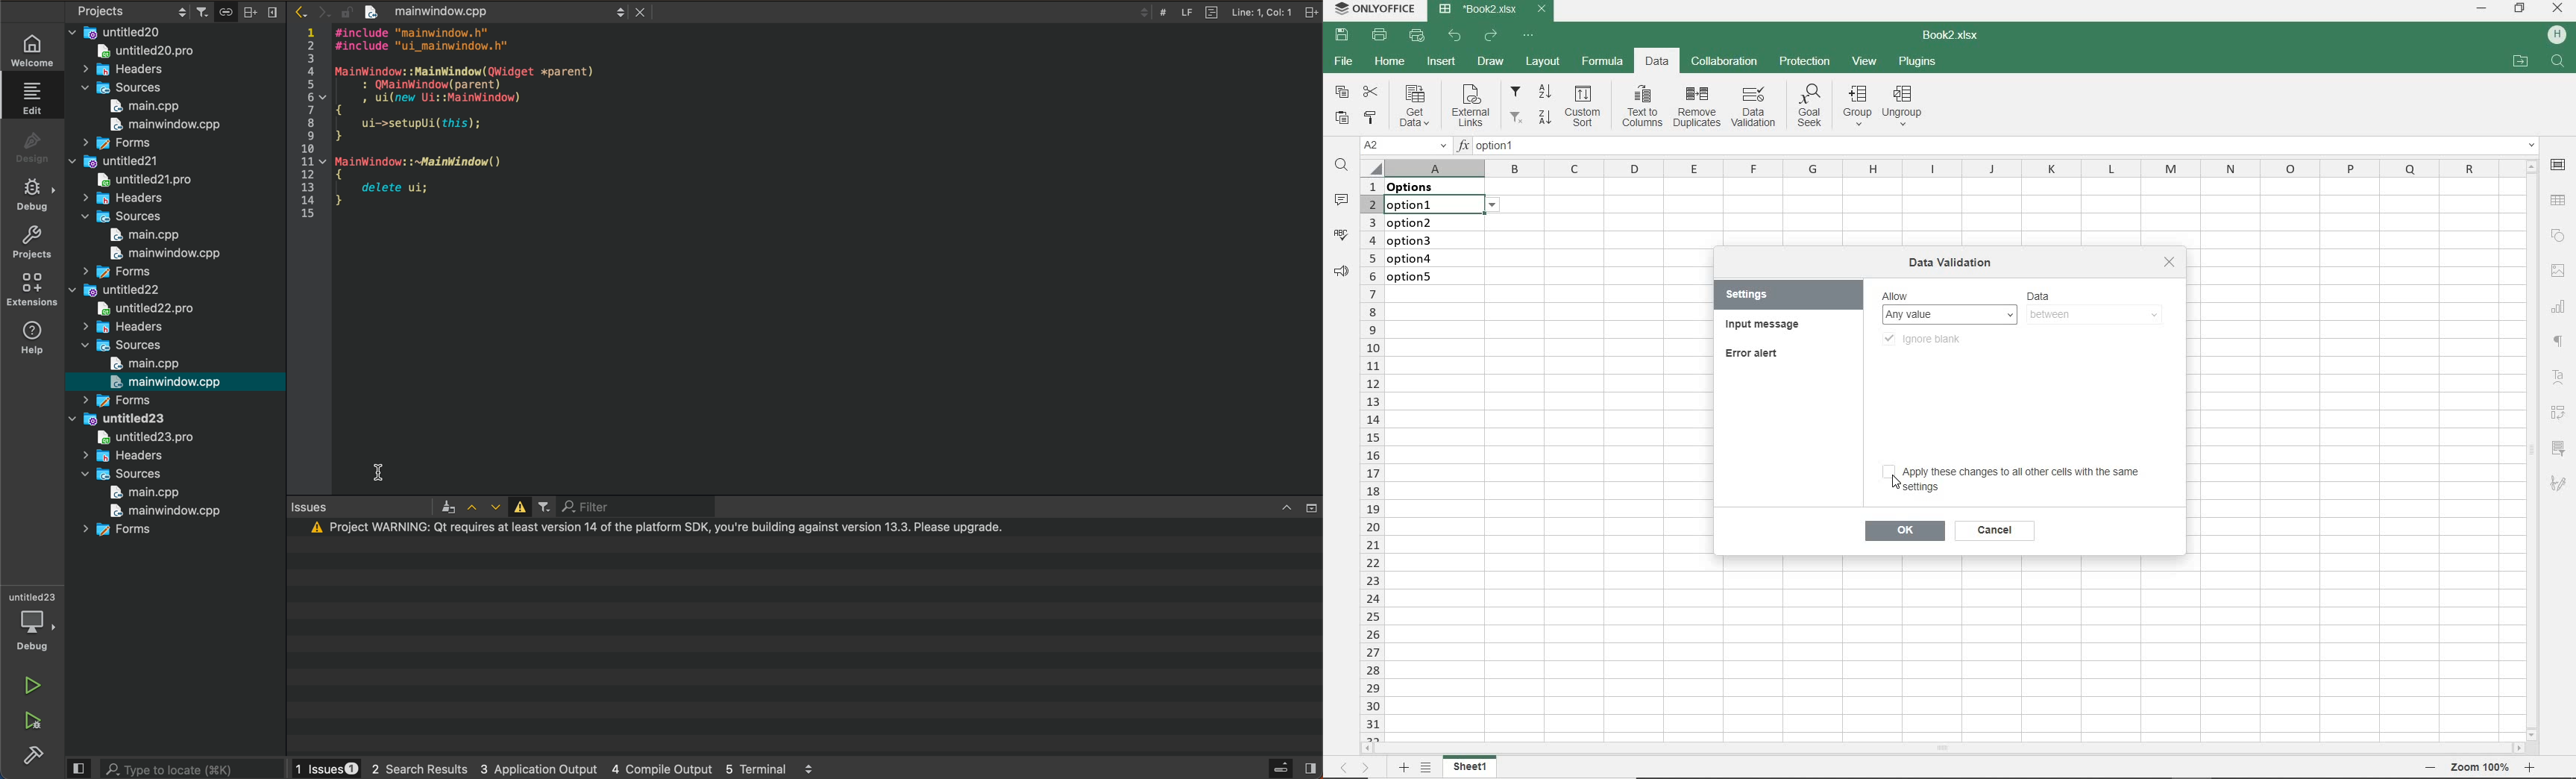 This screenshot has width=2576, height=784. I want to click on filter from A to Z, so click(1532, 92).